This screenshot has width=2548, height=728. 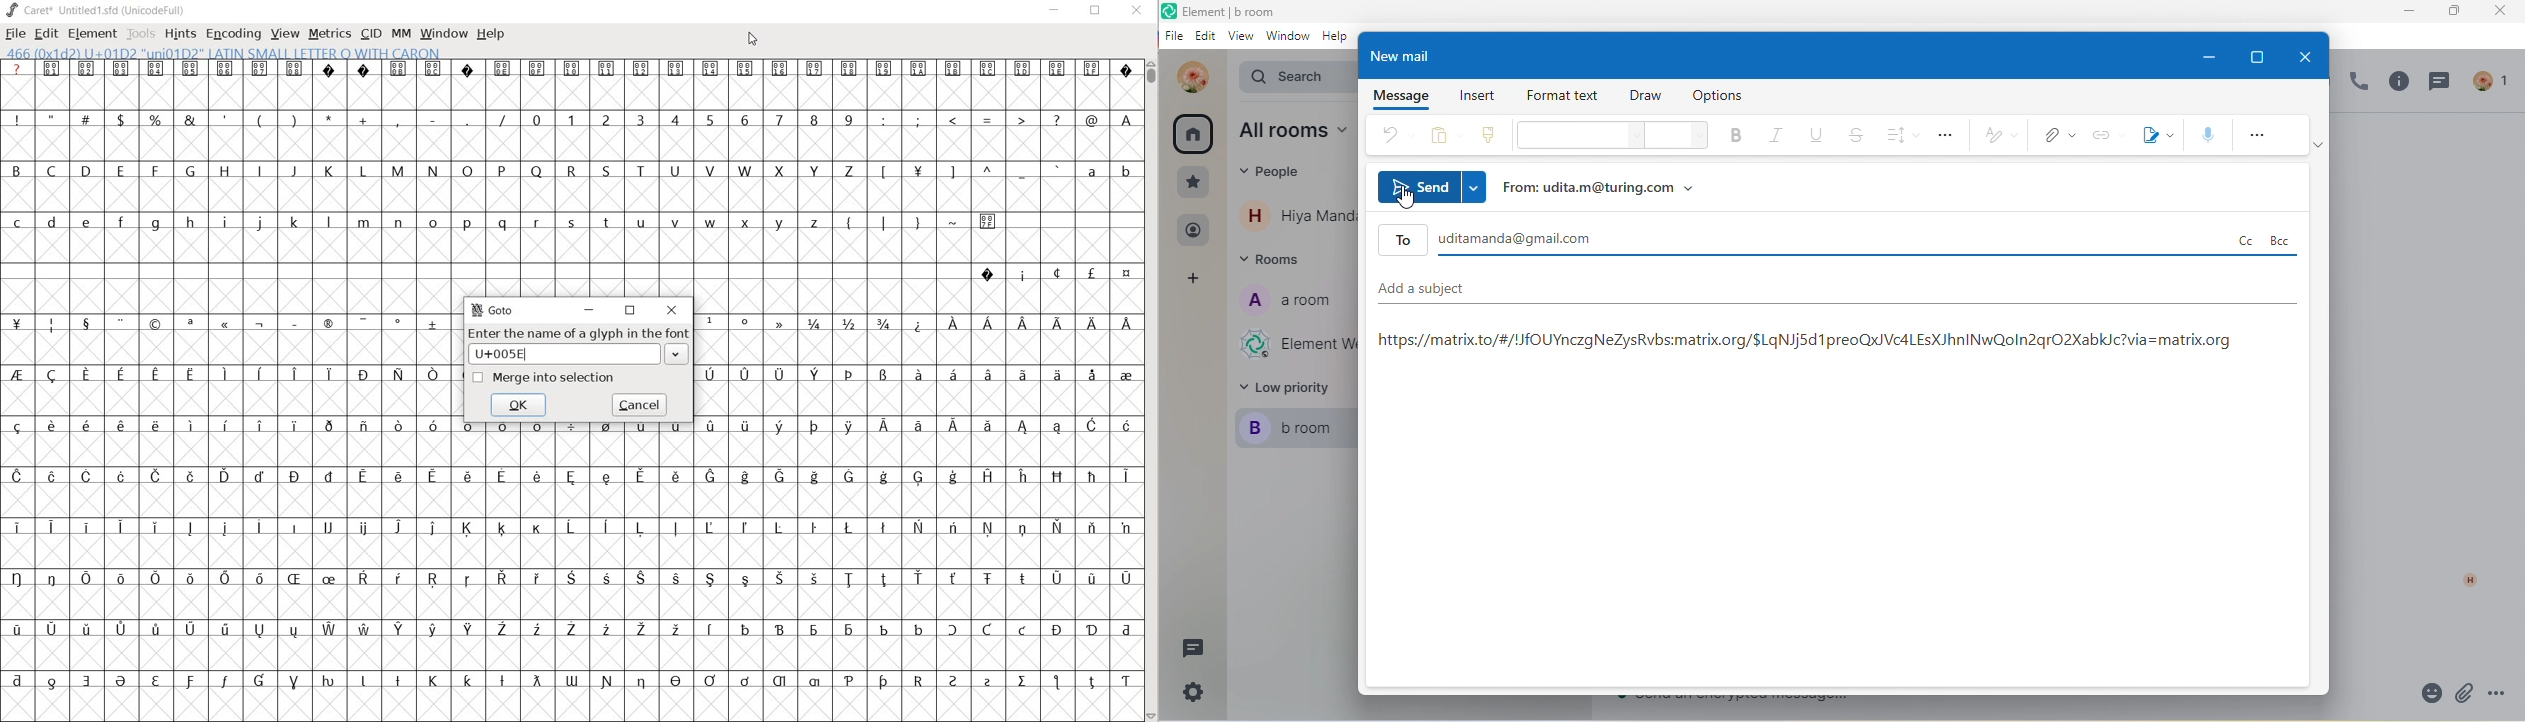 What do you see at coordinates (1192, 649) in the screenshot?
I see `thread` at bounding box center [1192, 649].